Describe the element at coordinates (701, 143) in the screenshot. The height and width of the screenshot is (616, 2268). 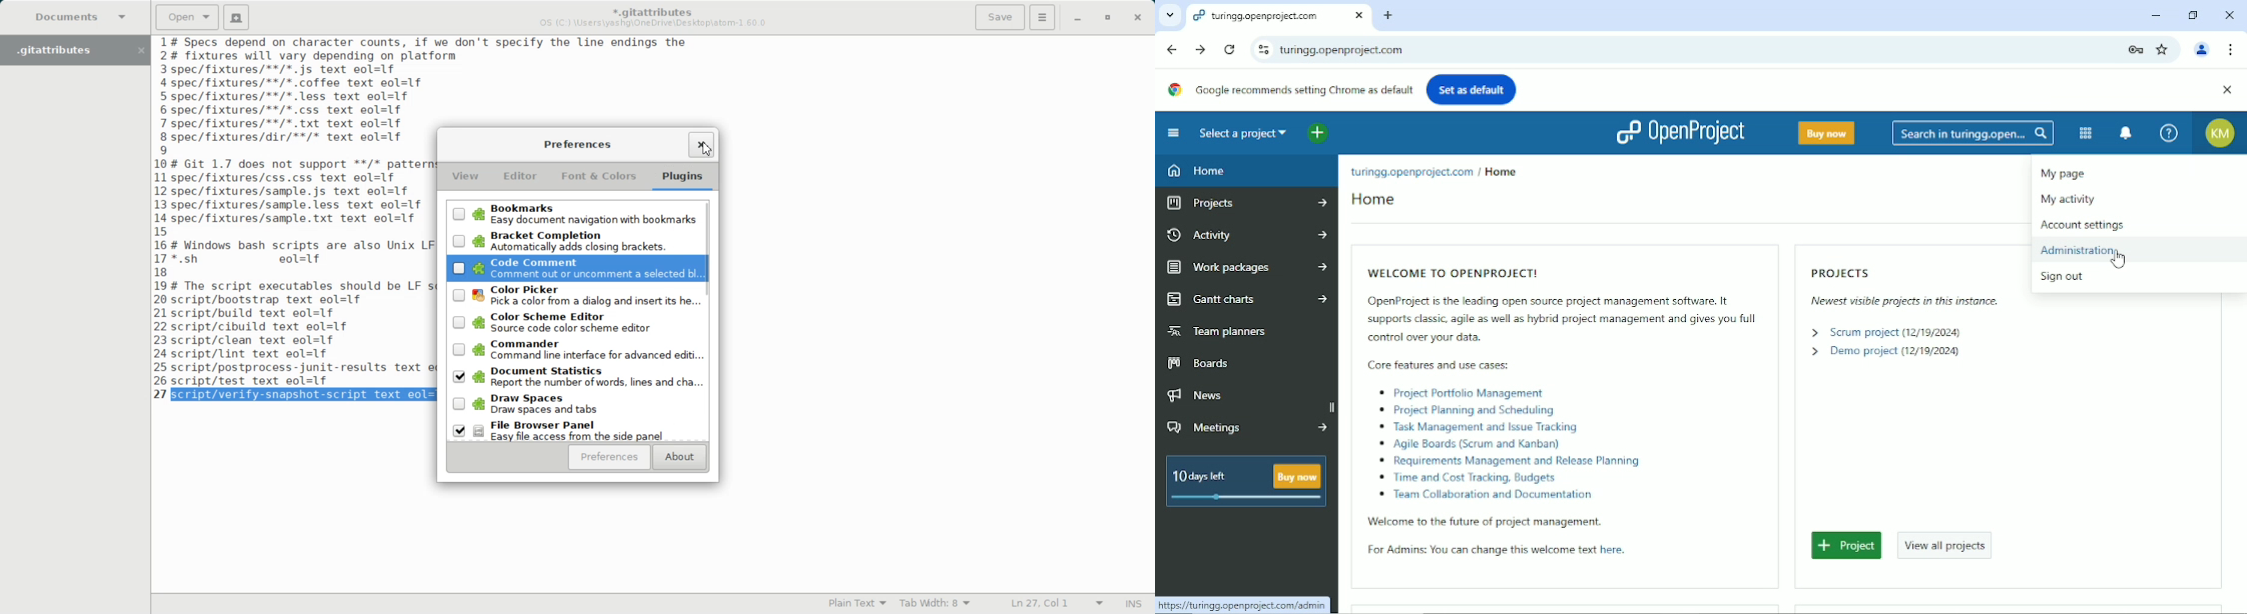
I see `Close` at that location.